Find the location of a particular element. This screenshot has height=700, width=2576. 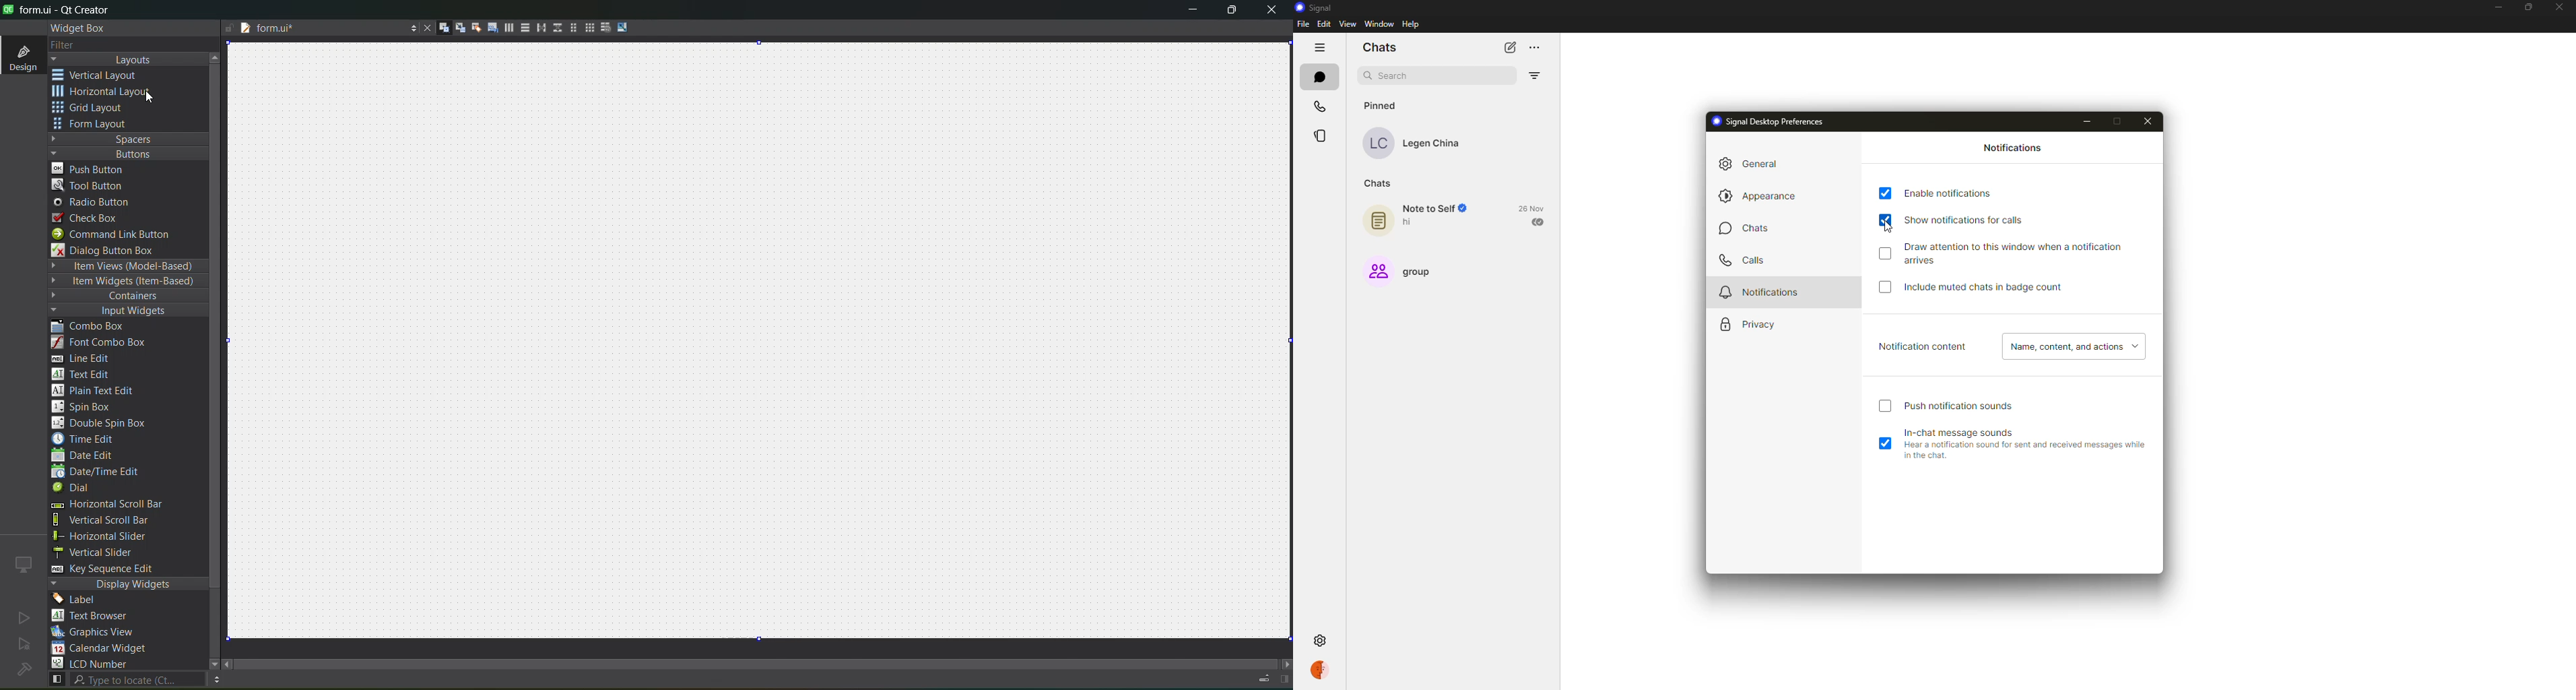

text edit is located at coordinates (85, 373).